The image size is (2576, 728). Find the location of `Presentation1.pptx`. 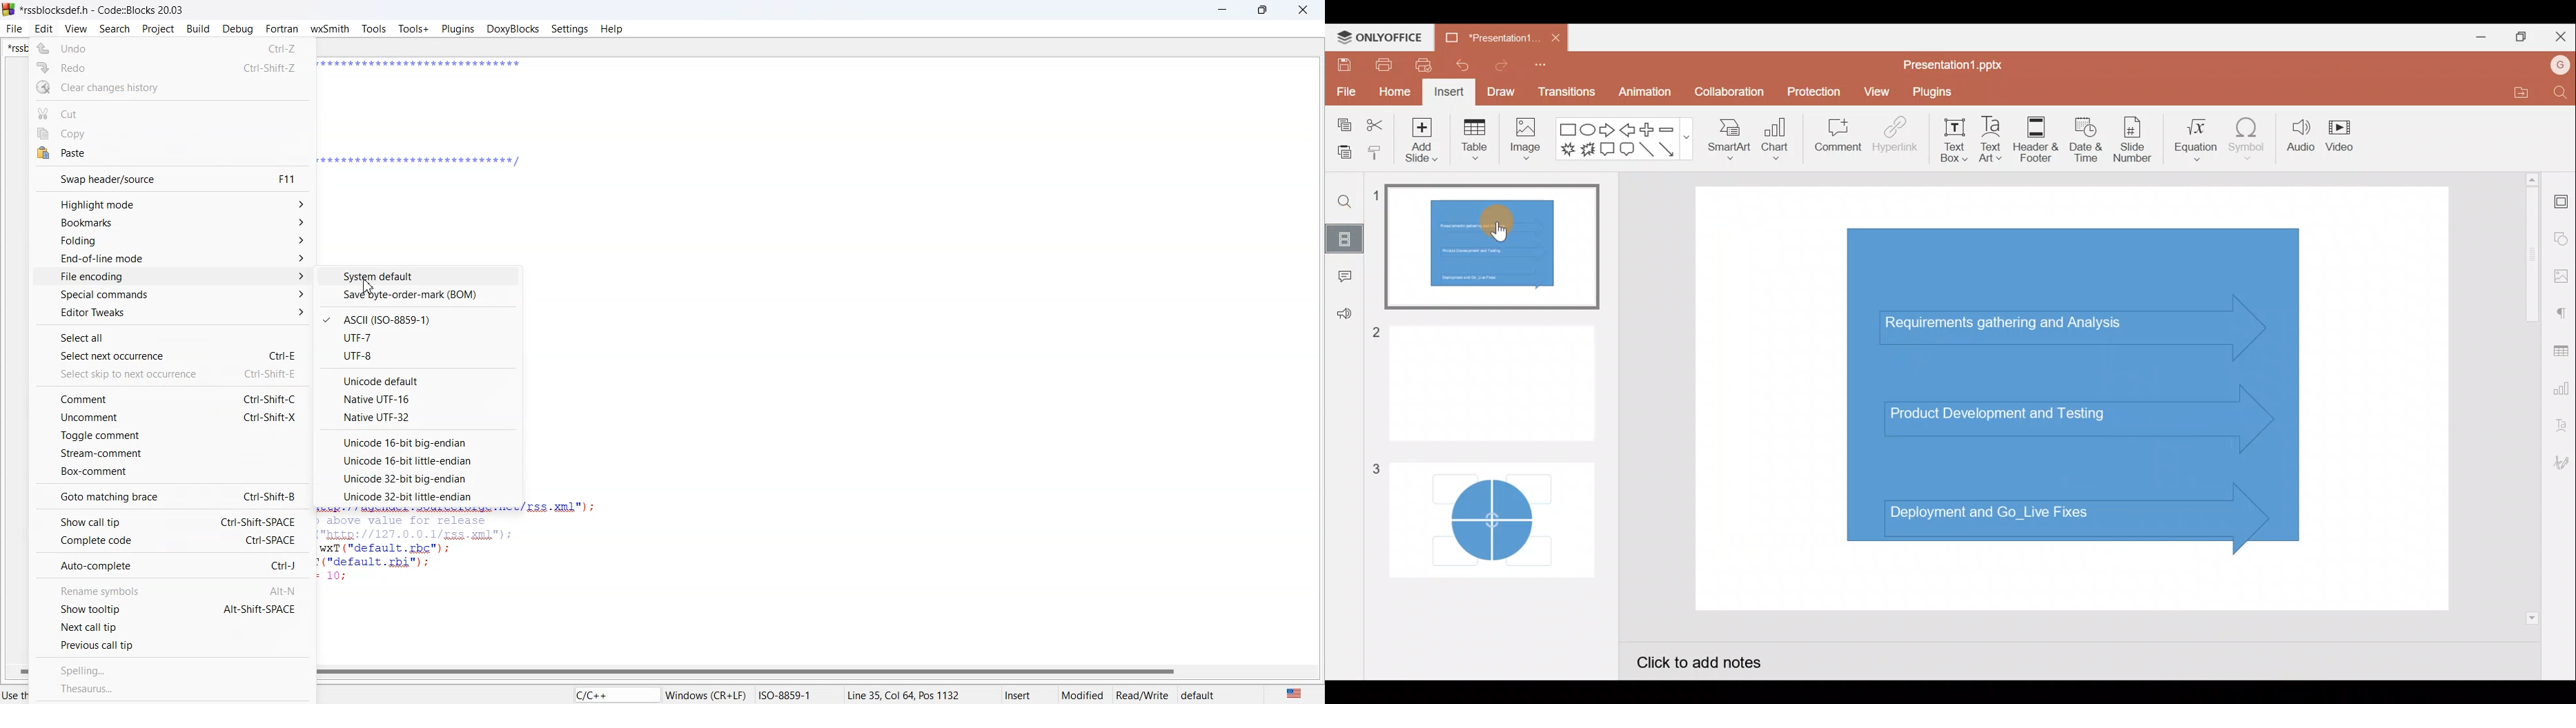

Presentation1.pptx is located at coordinates (1956, 65).